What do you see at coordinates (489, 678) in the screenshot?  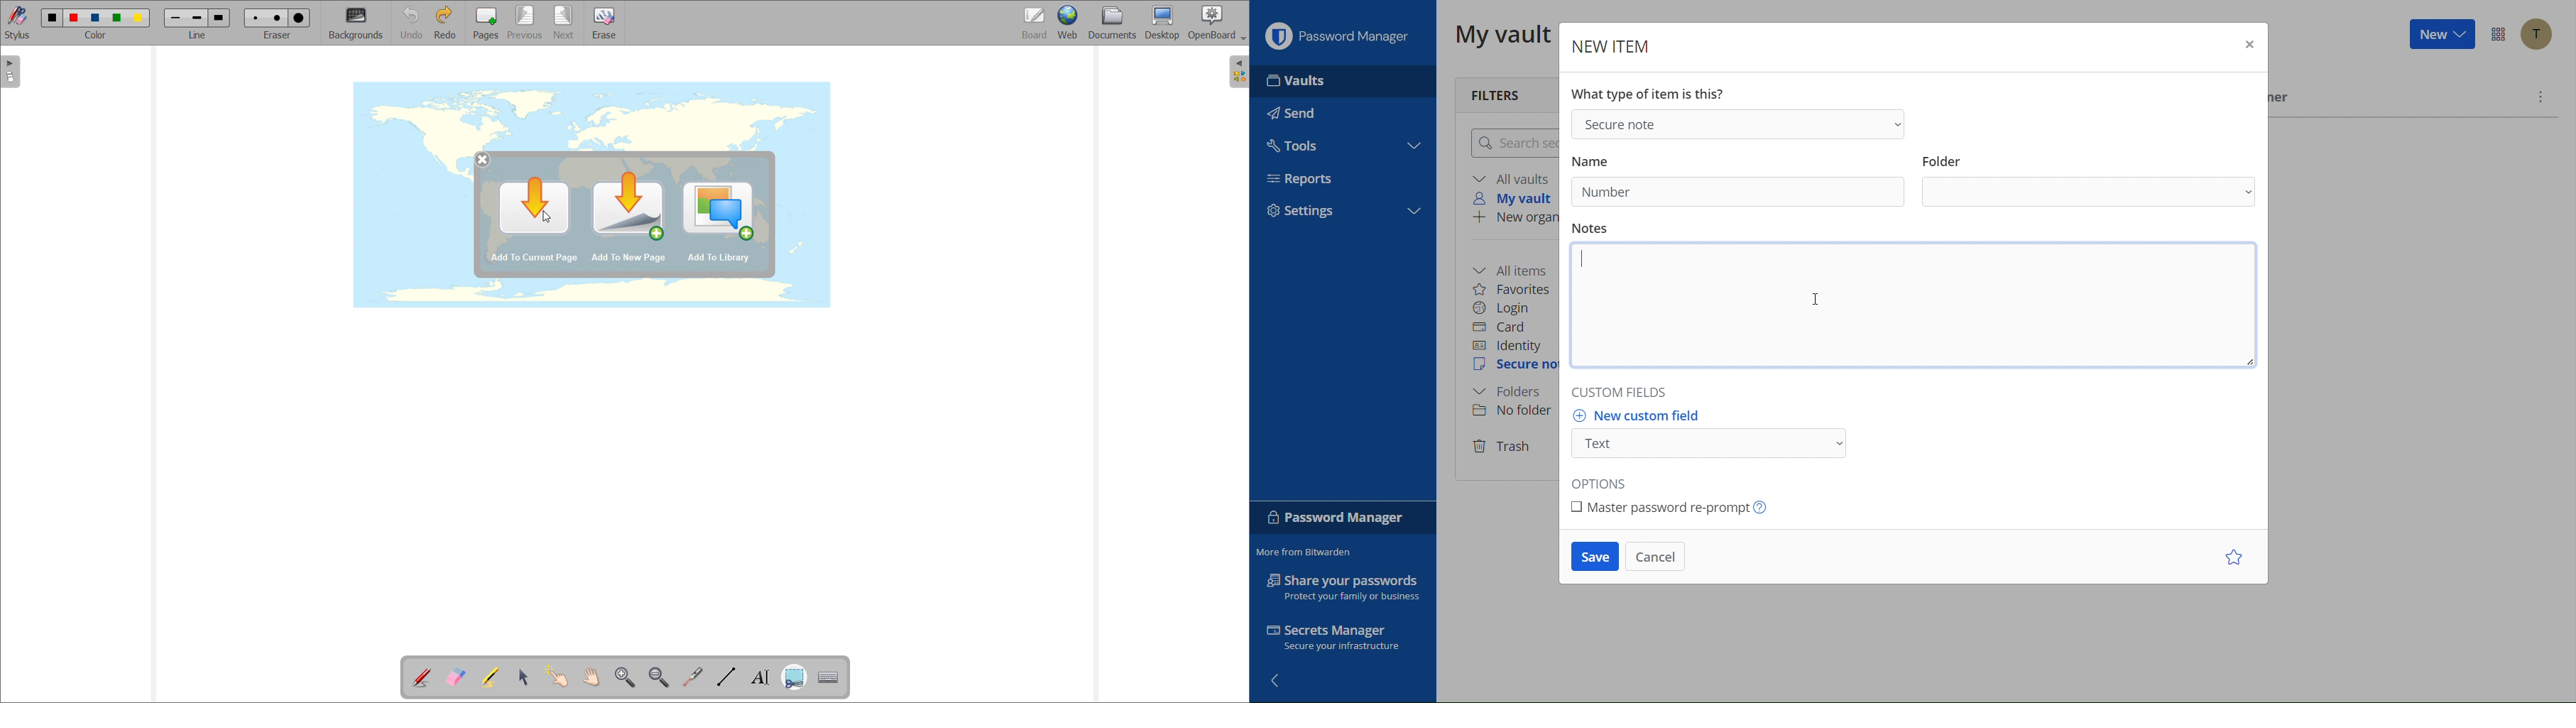 I see `highlights` at bounding box center [489, 678].